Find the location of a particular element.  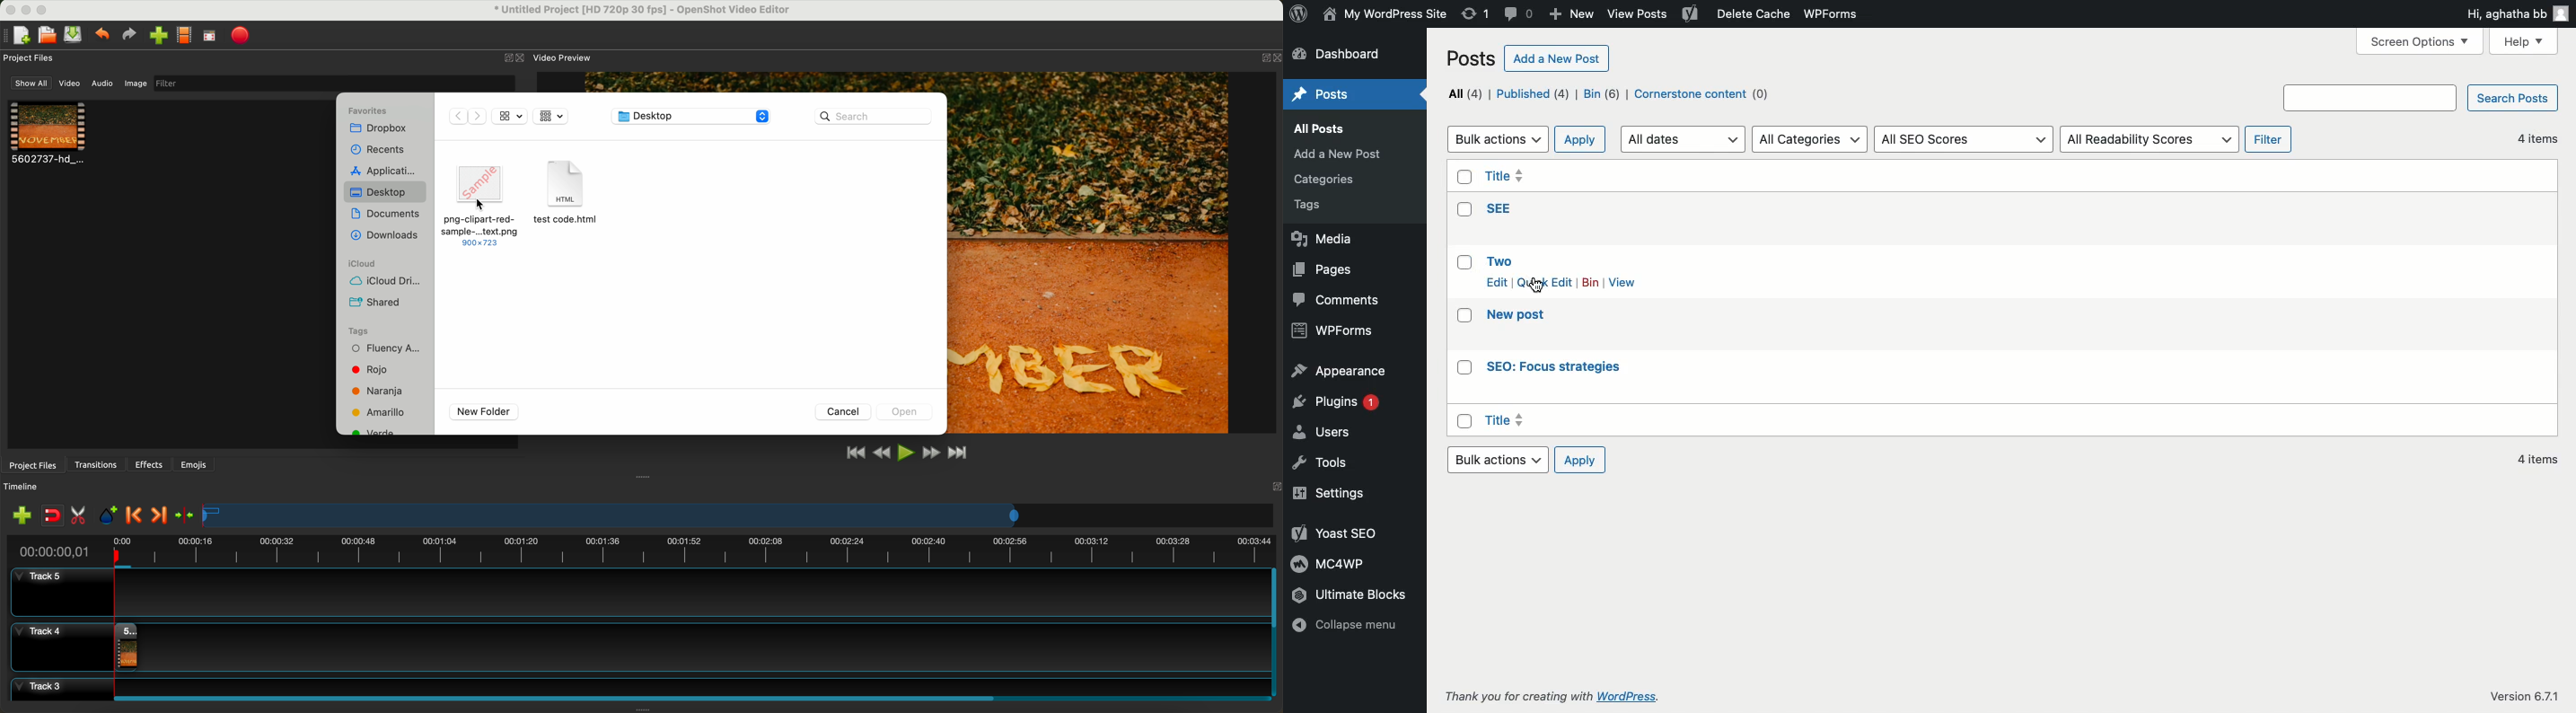

maximize is located at coordinates (45, 9).